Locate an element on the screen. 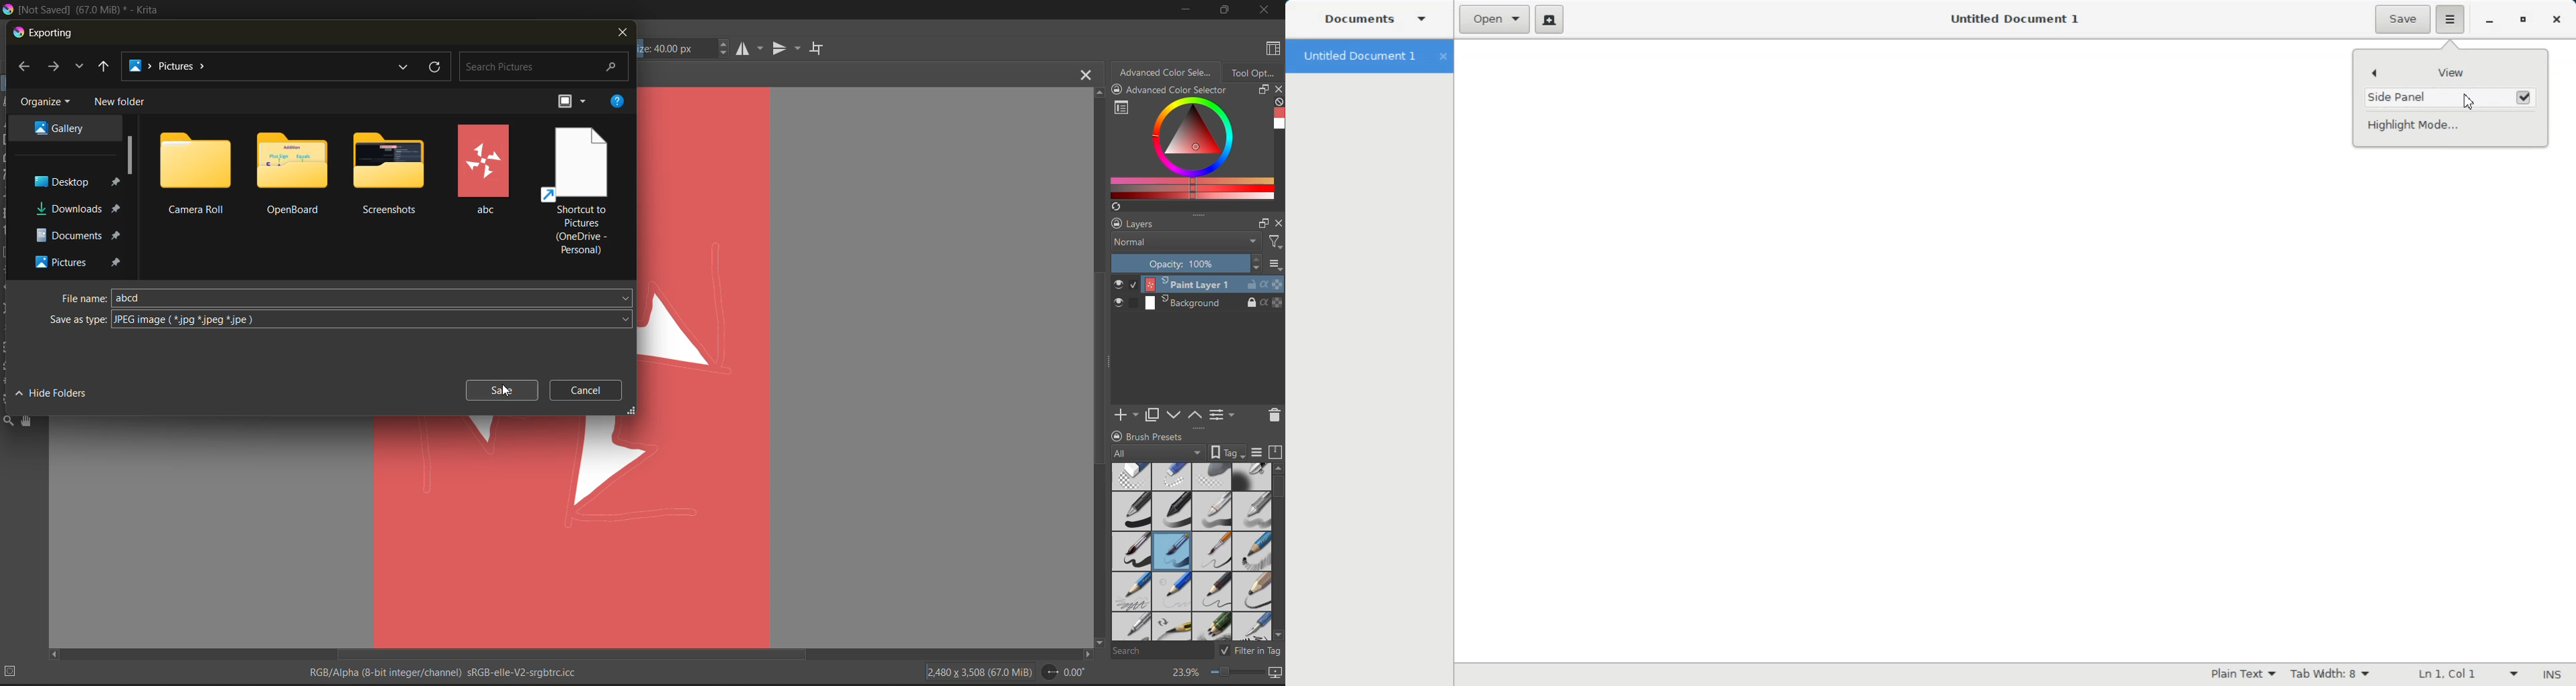  Untitled Document 1 tab is located at coordinates (1357, 56).